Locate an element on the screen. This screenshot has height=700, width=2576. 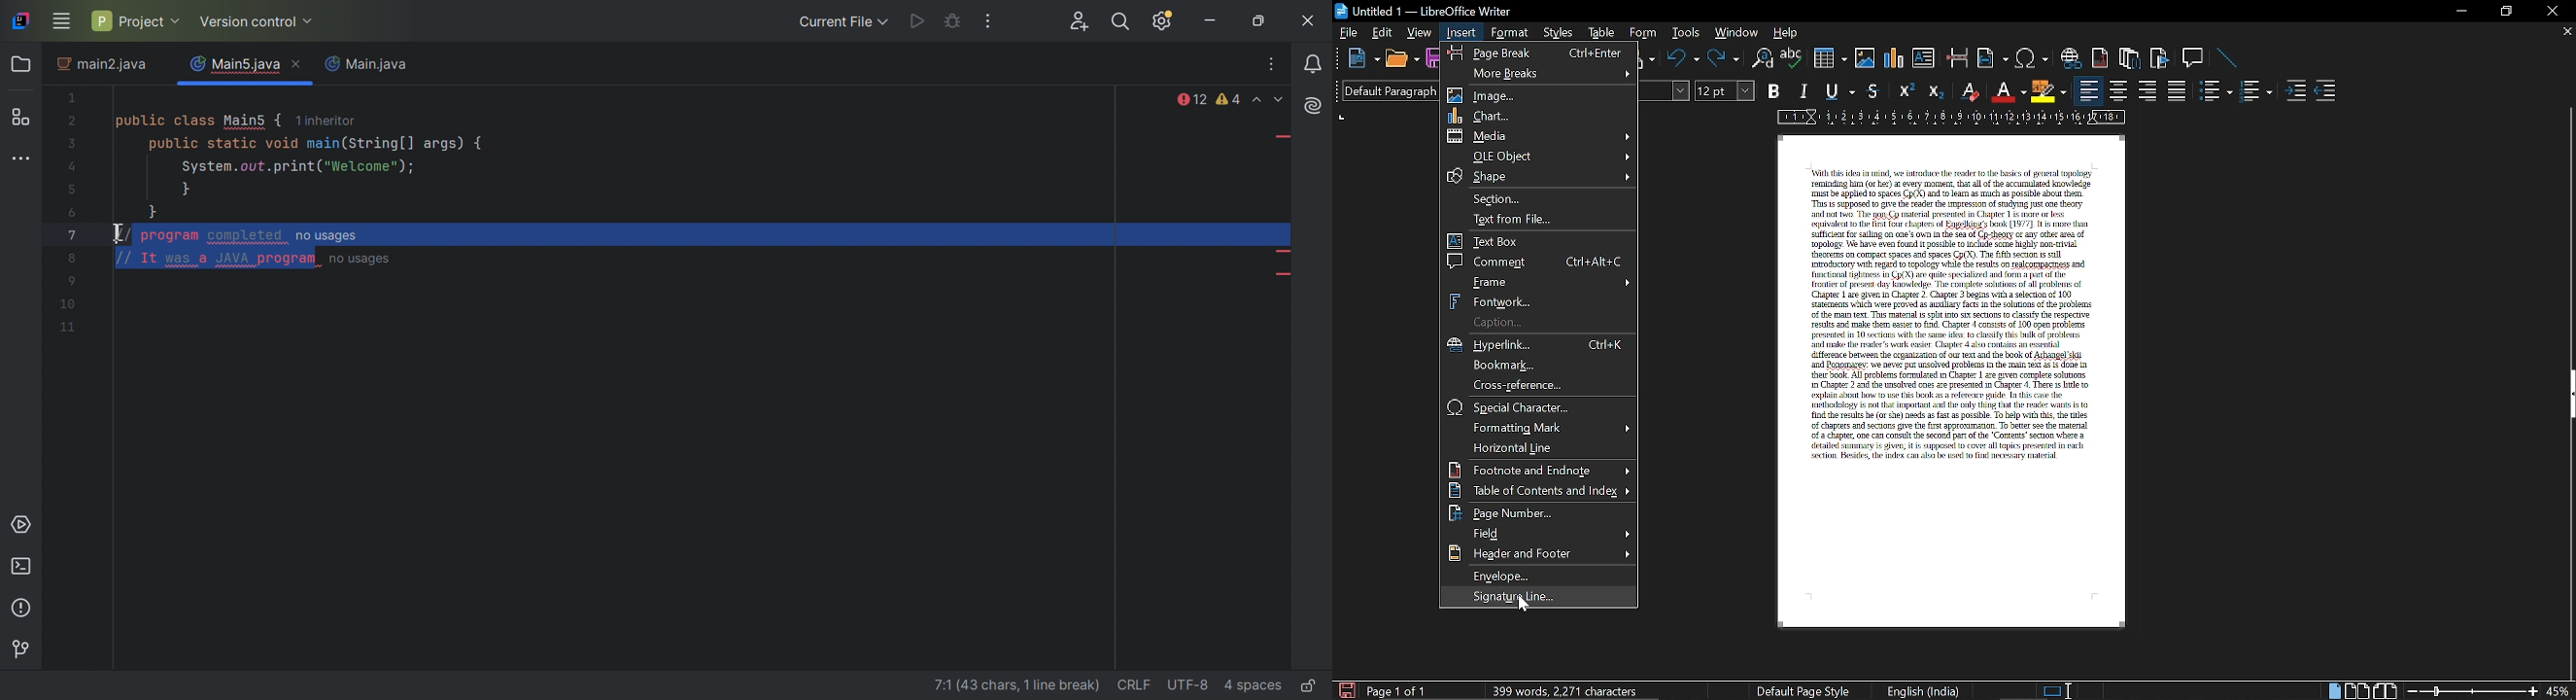
redo is located at coordinates (1723, 58).